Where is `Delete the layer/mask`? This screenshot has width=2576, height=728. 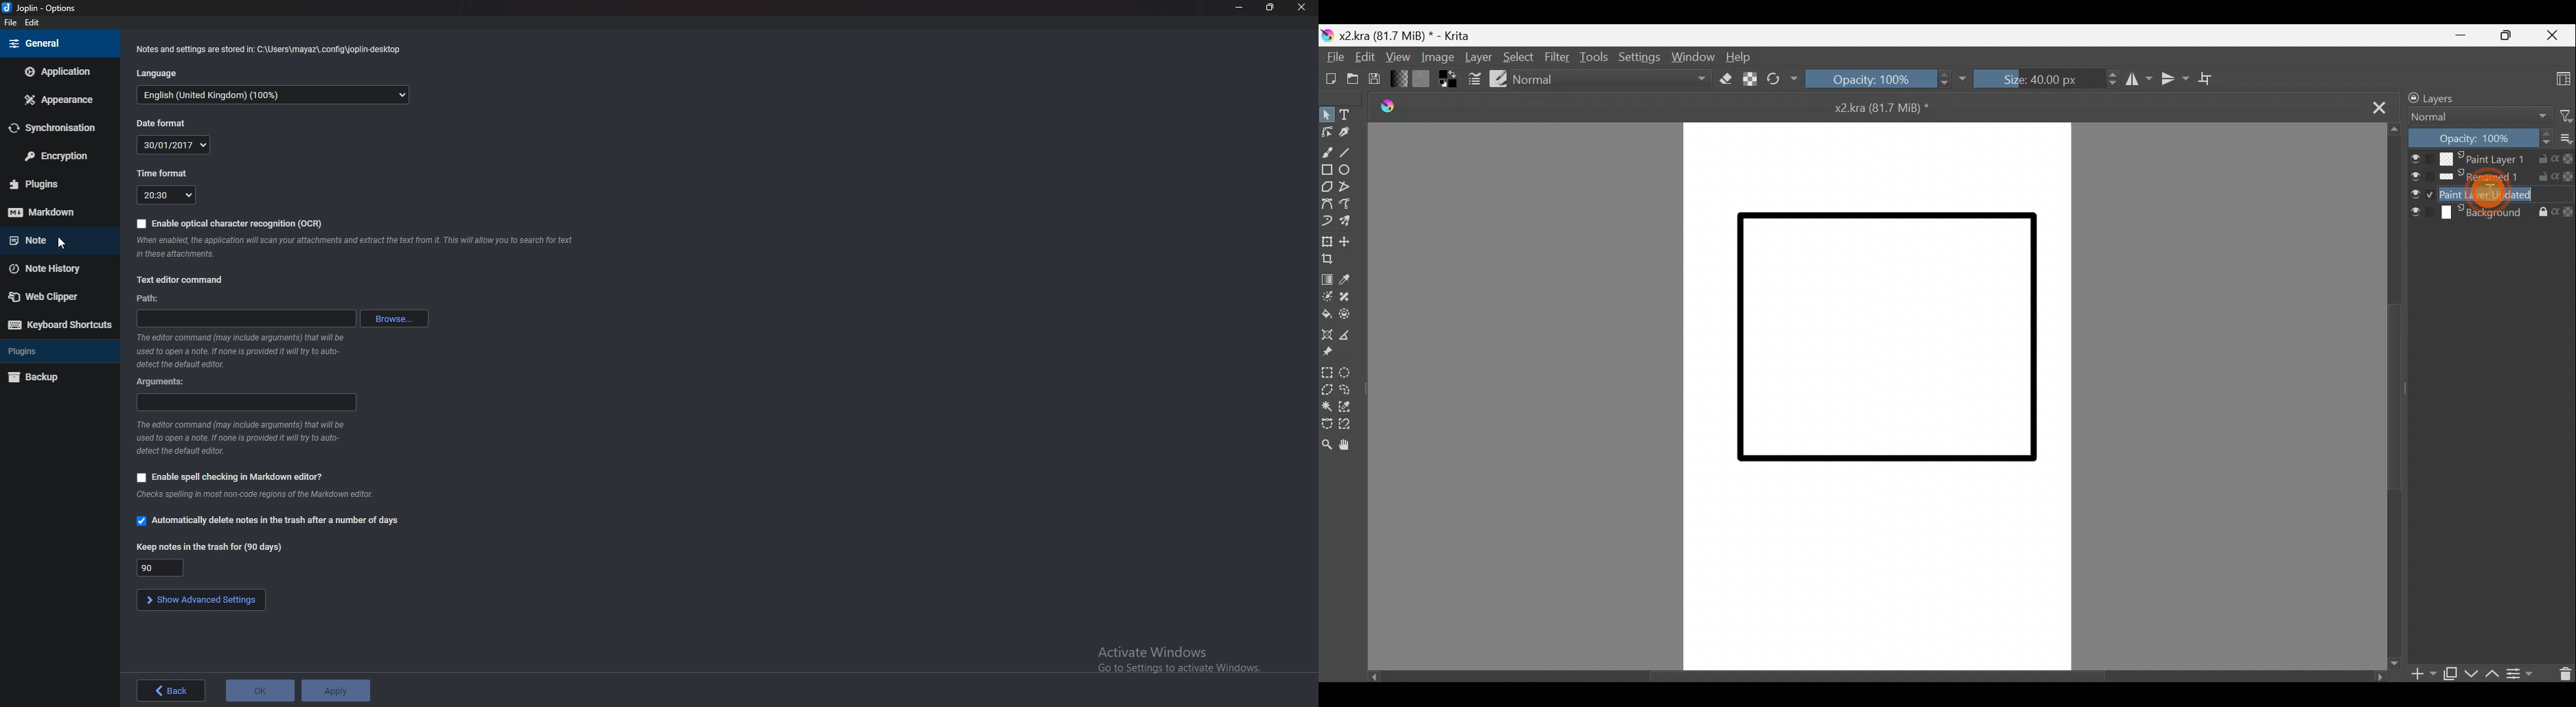
Delete the layer/mask is located at coordinates (2560, 672).